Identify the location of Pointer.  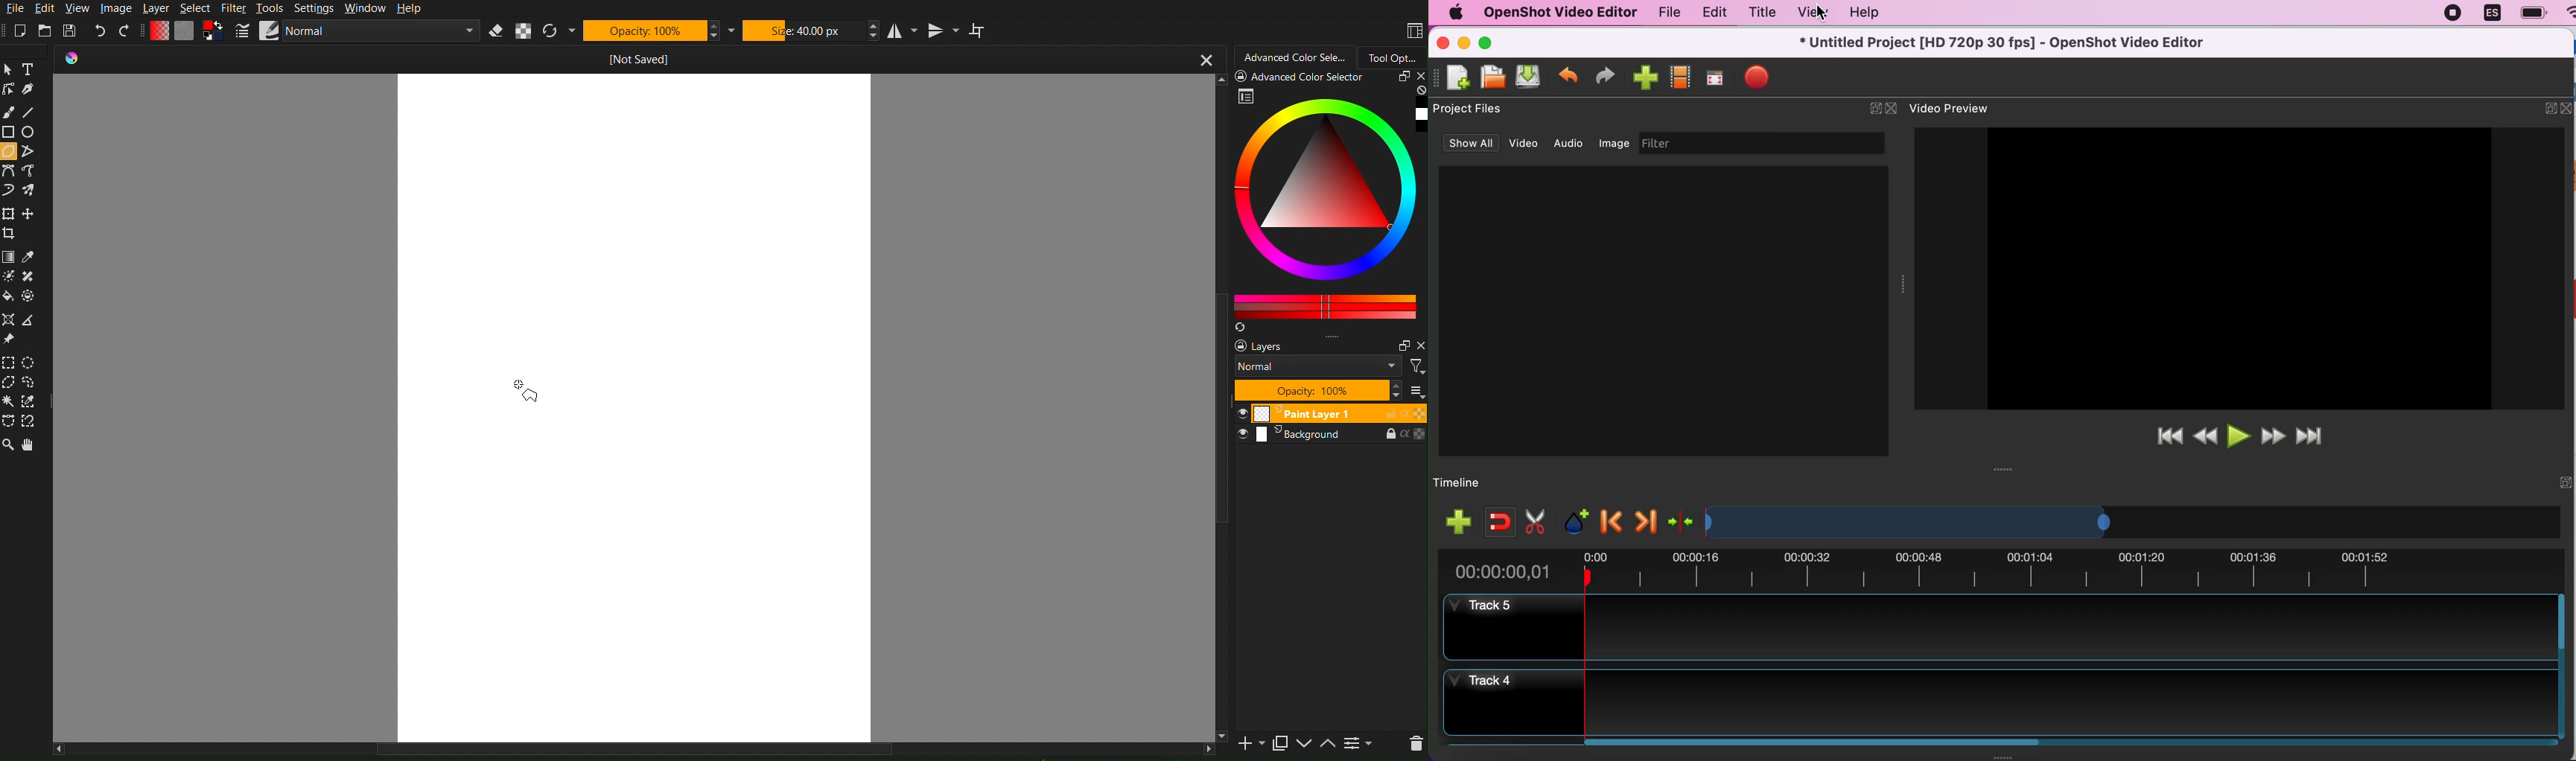
(9, 69).